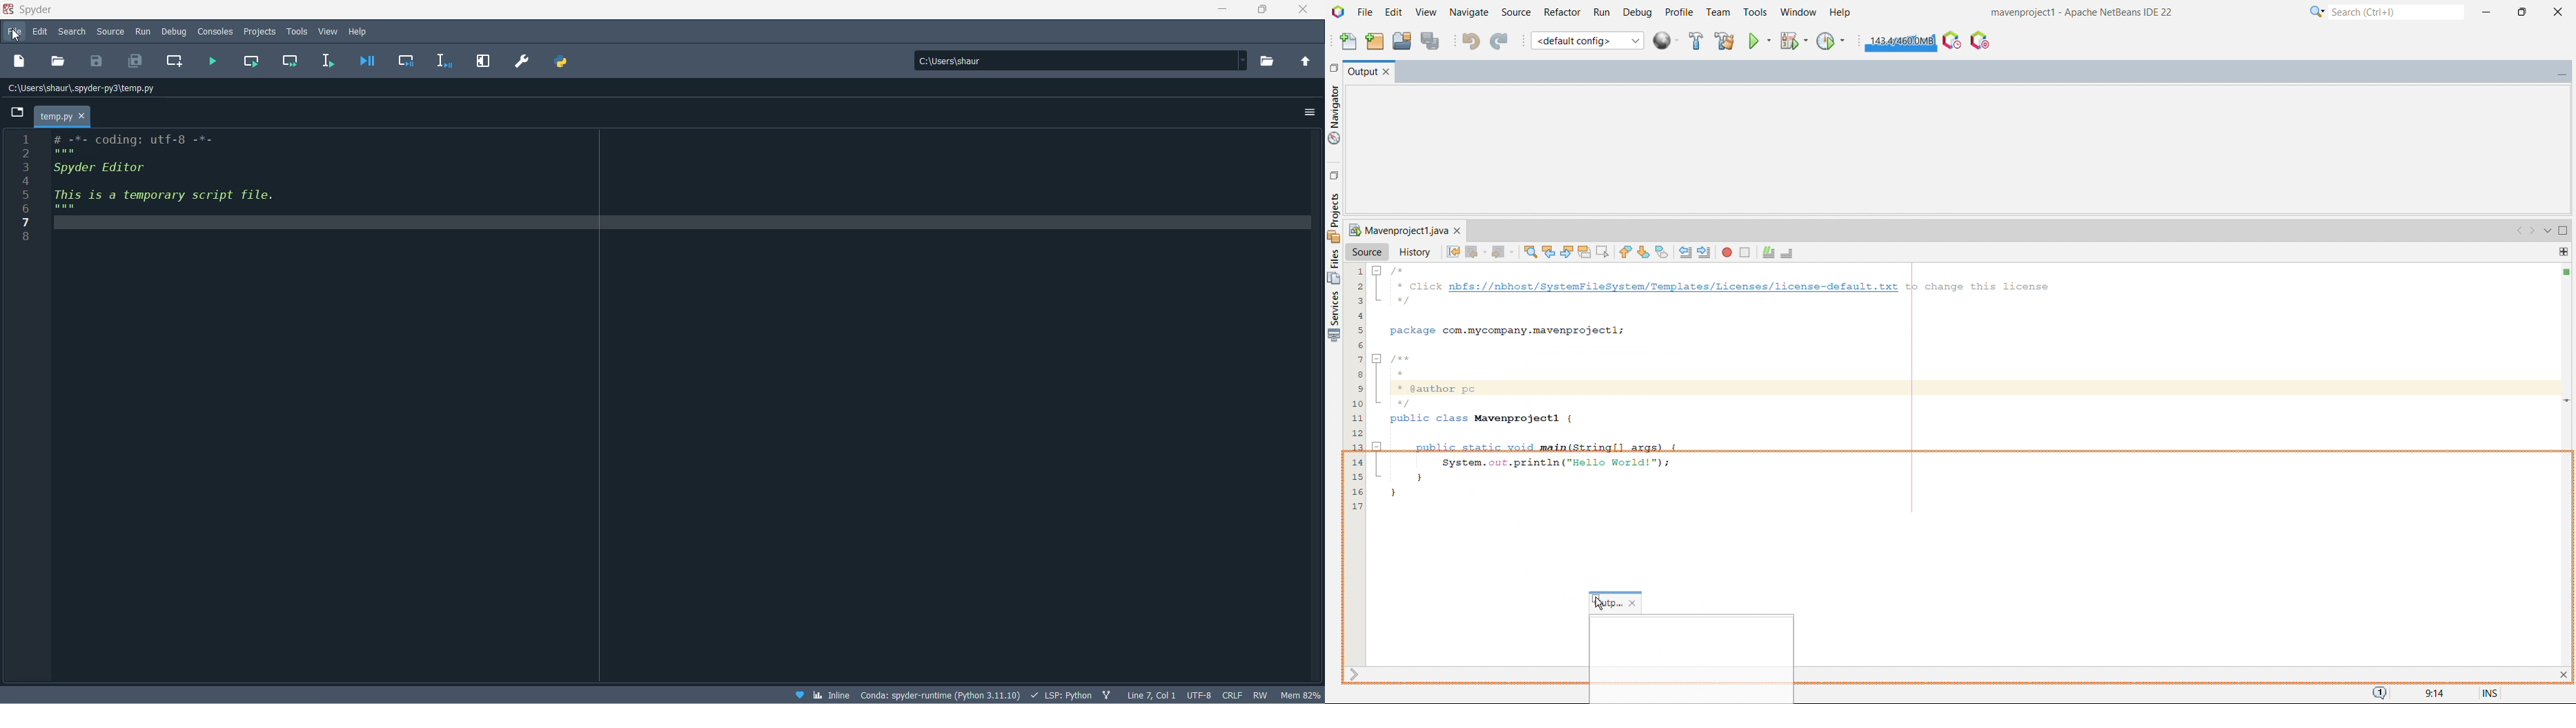  Describe the element at coordinates (941, 694) in the screenshot. I see `version` at that location.